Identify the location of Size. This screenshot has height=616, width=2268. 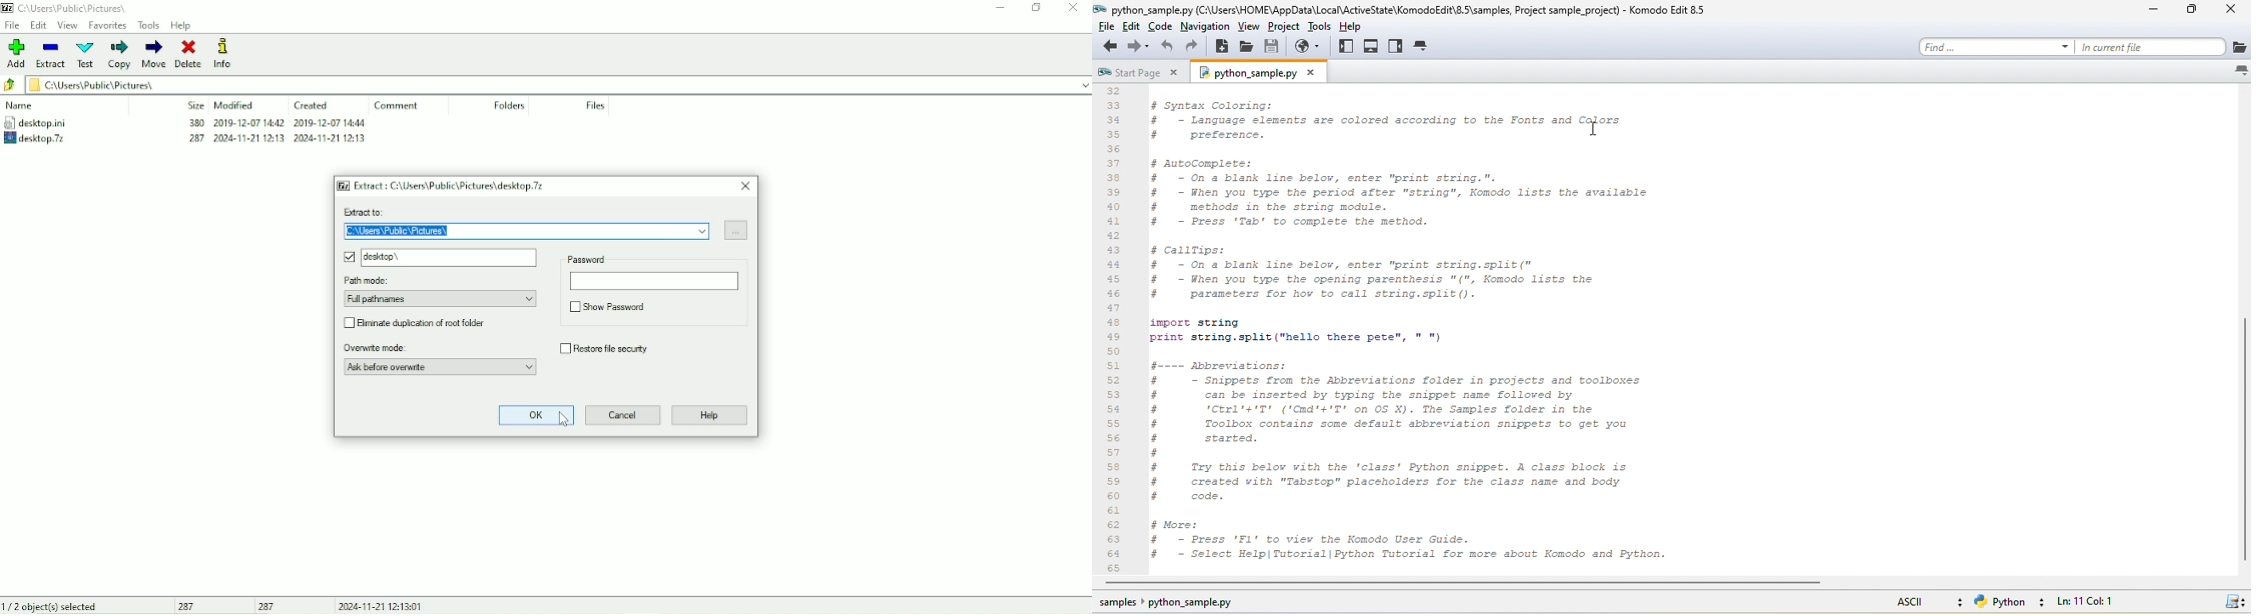
(194, 104).